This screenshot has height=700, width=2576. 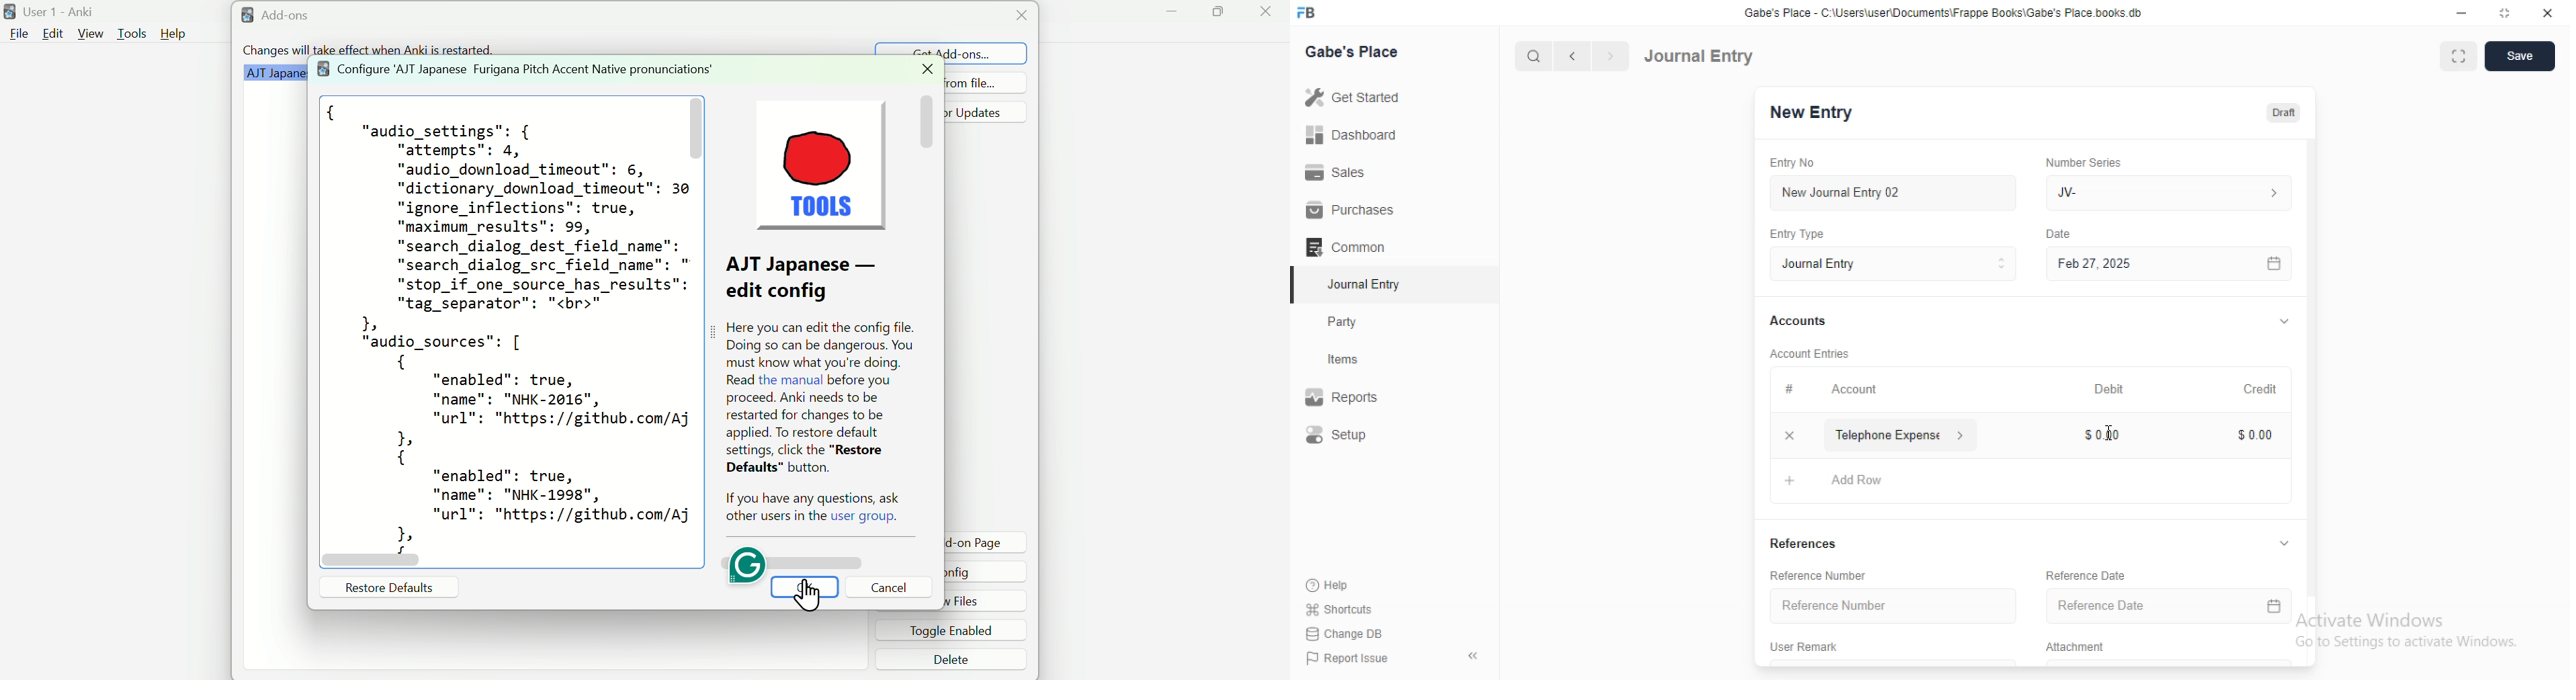 I want to click on Journal Entry, so click(x=1360, y=284).